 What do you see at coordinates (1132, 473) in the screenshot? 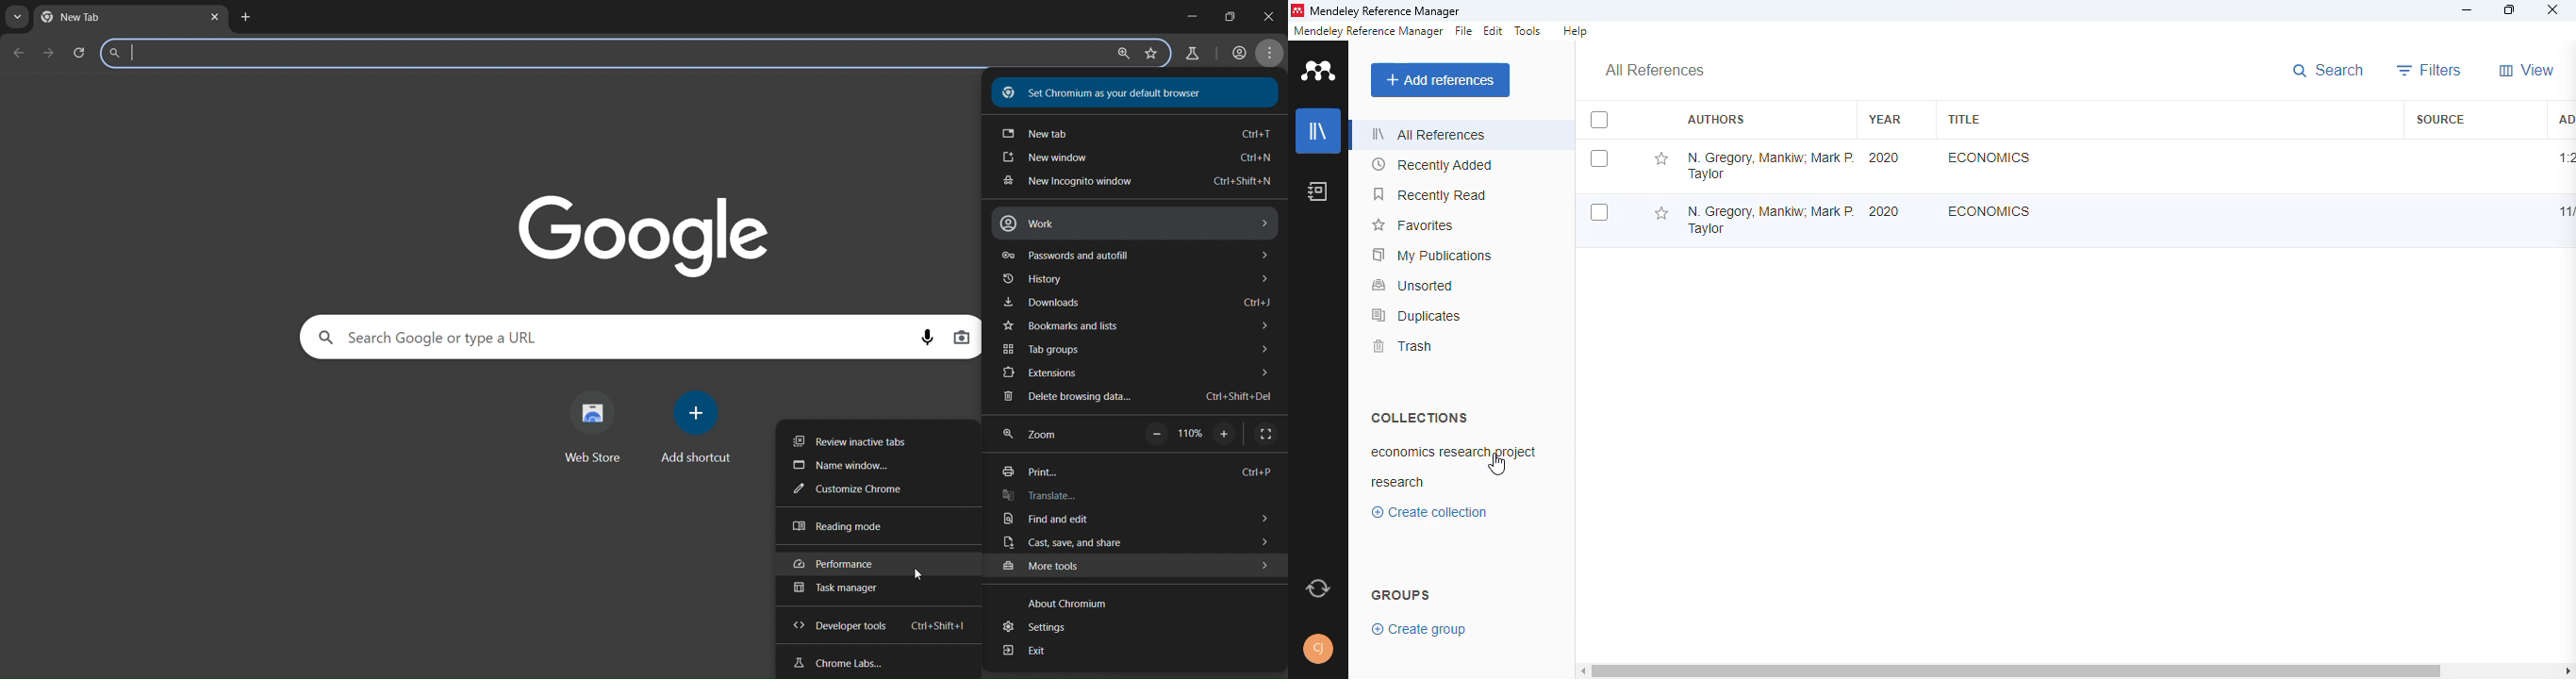
I see `print` at bounding box center [1132, 473].